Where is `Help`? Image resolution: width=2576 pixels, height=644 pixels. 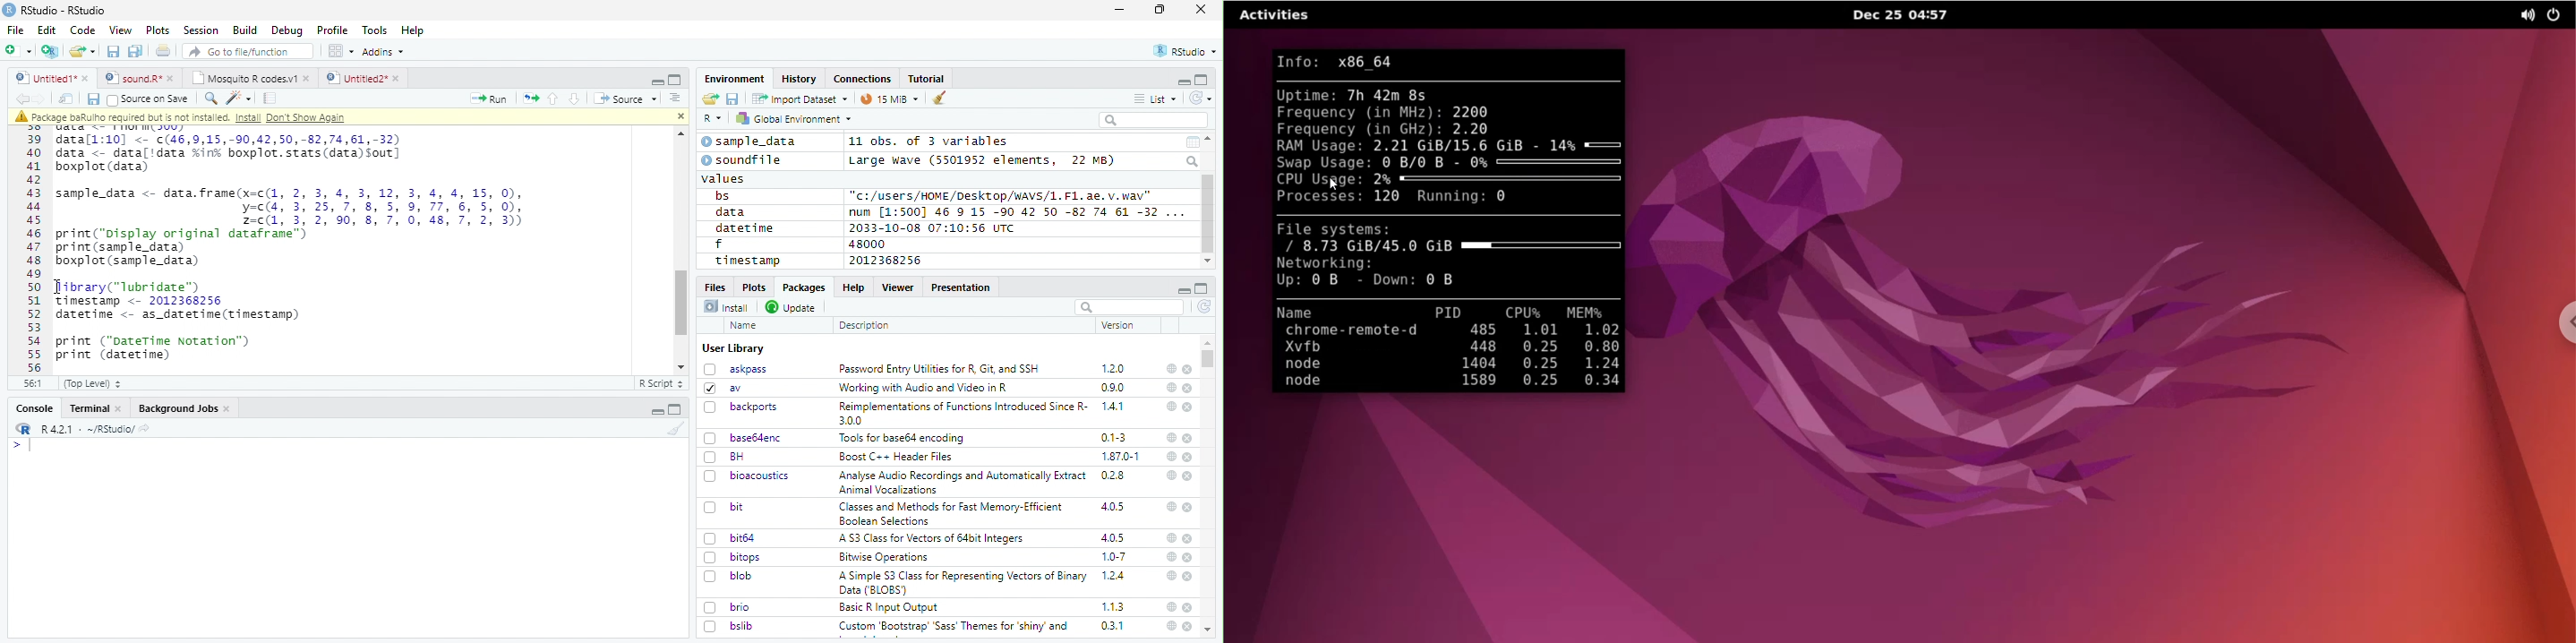 Help is located at coordinates (852, 287).